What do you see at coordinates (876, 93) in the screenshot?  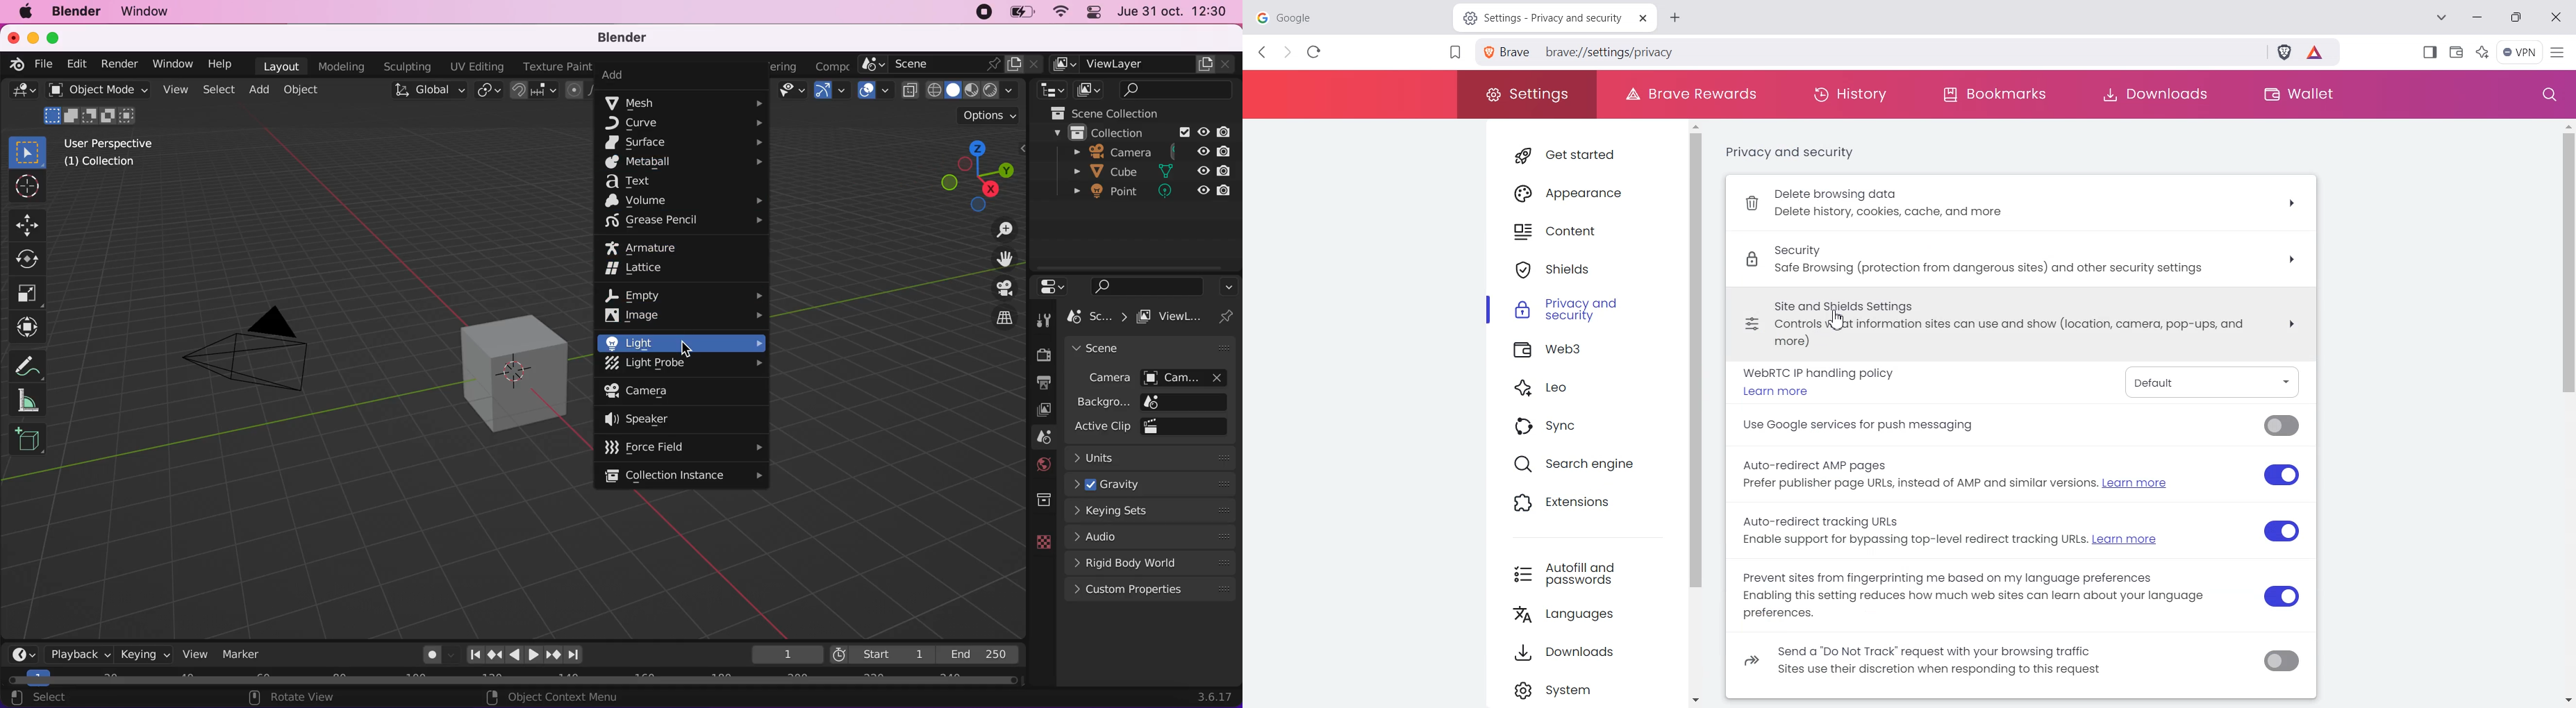 I see `overlays` at bounding box center [876, 93].